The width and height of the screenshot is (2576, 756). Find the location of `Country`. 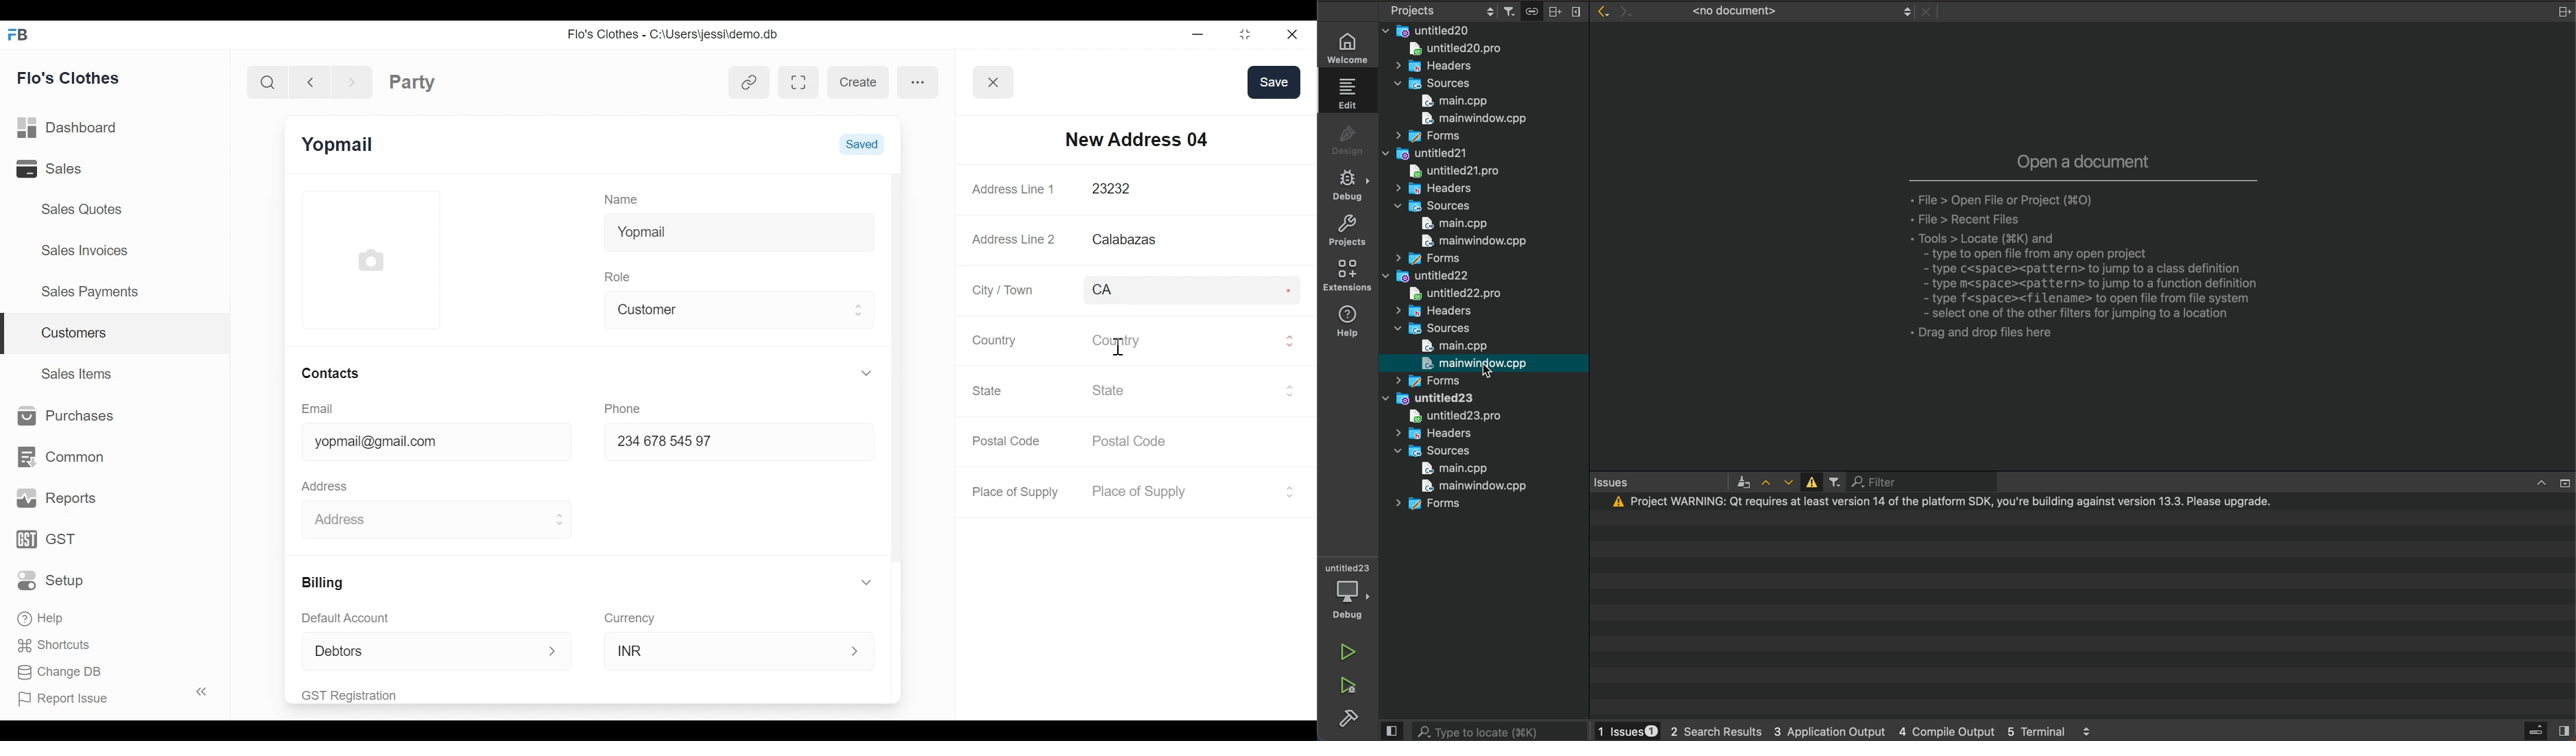

Country is located at coordinates (1182, 339).